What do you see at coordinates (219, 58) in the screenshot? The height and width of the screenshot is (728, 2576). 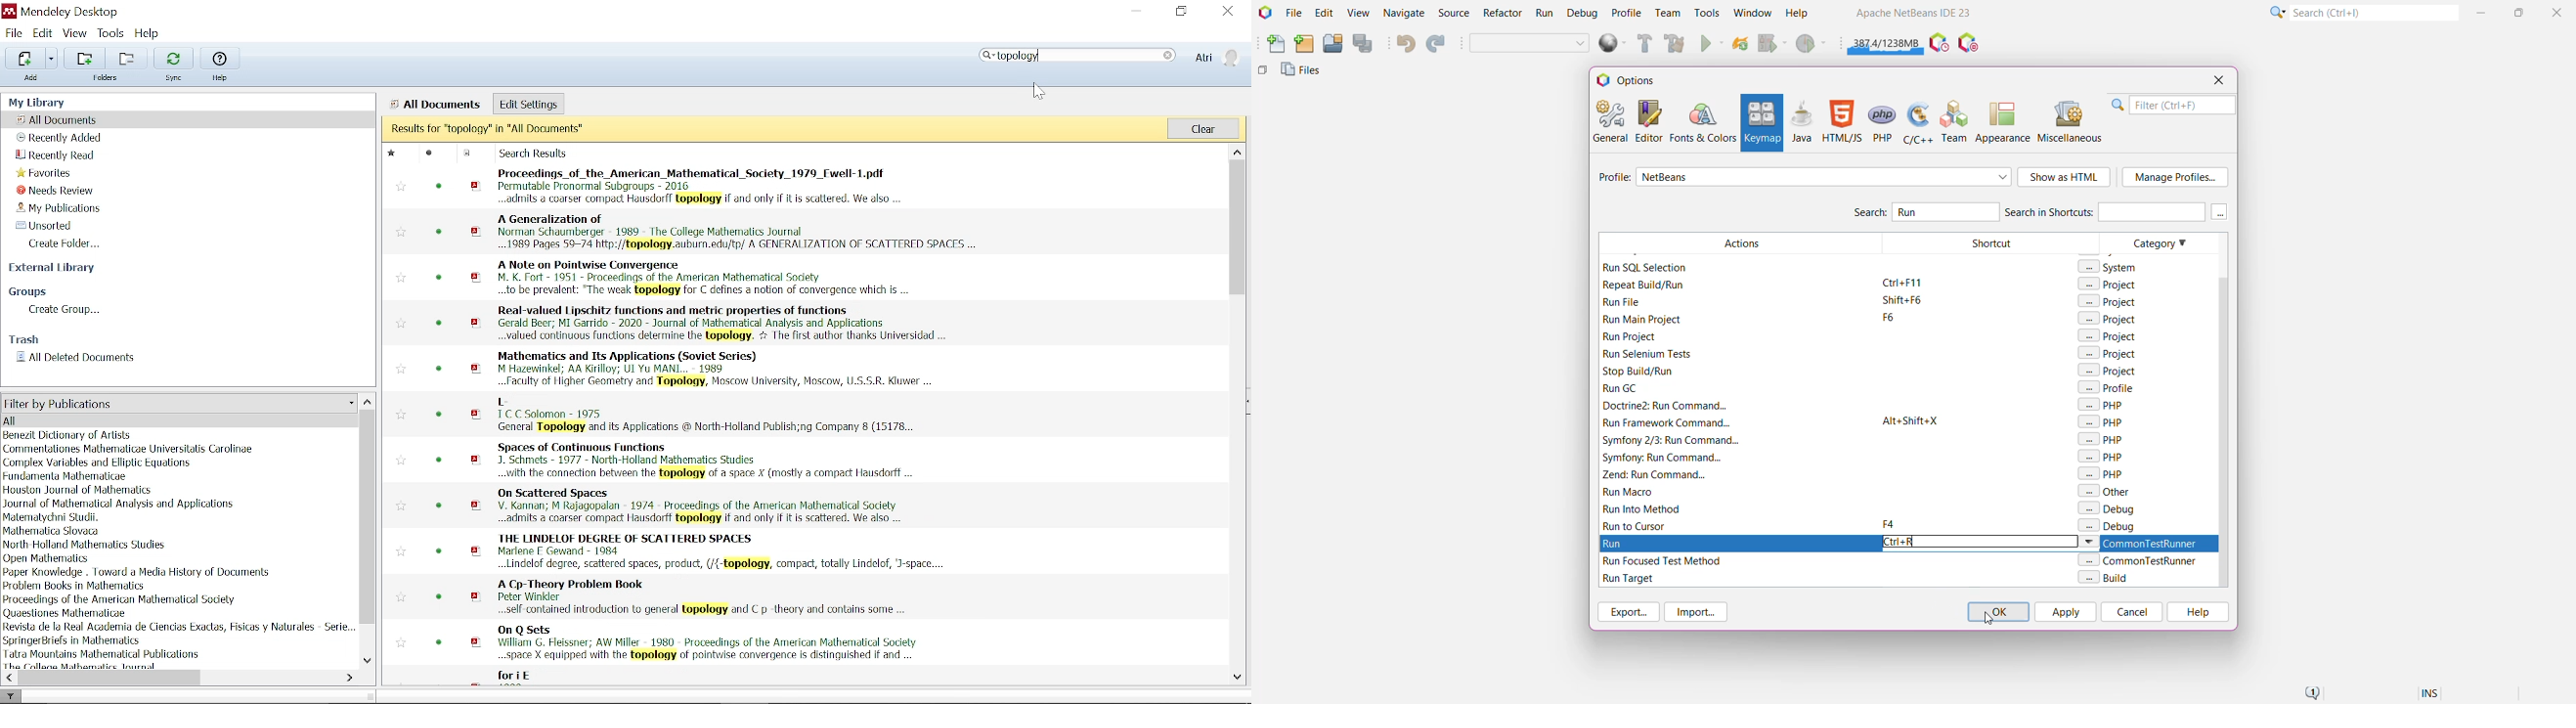 I see `Help` at bounding box center [219, 58].